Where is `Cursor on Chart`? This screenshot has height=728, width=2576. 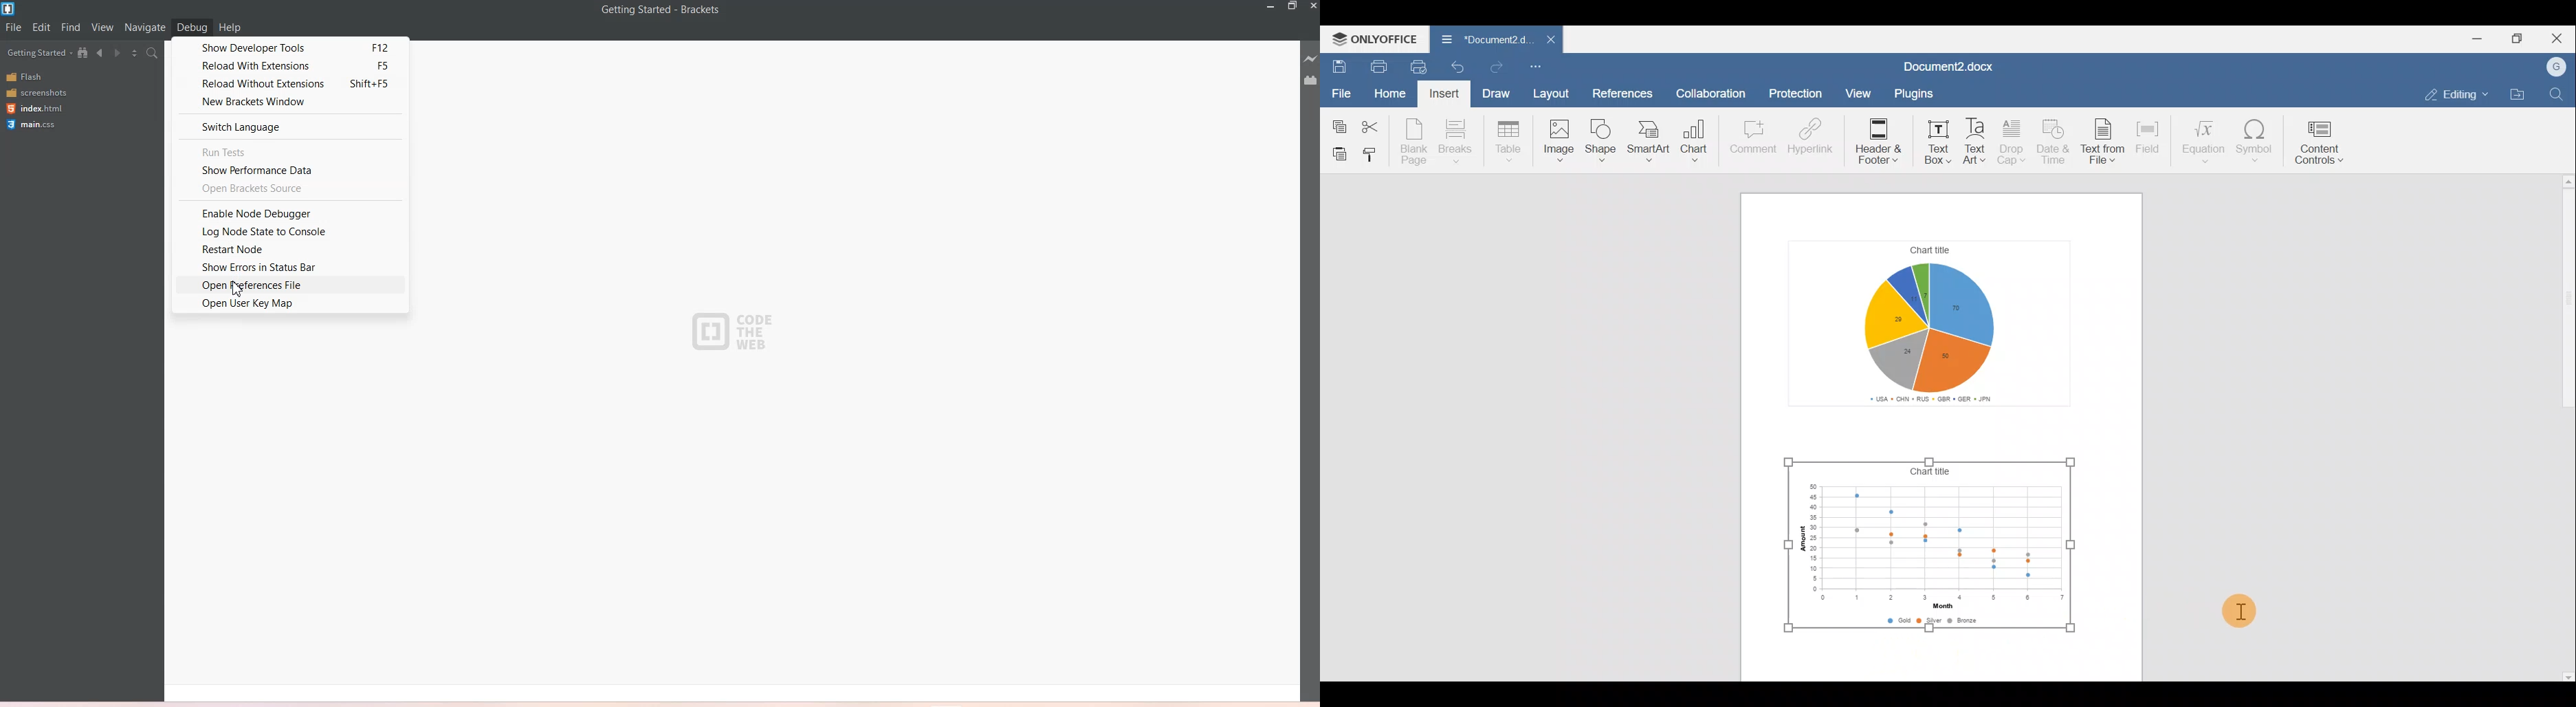
Cursor on Chart is located at coordinates (1694, 145).